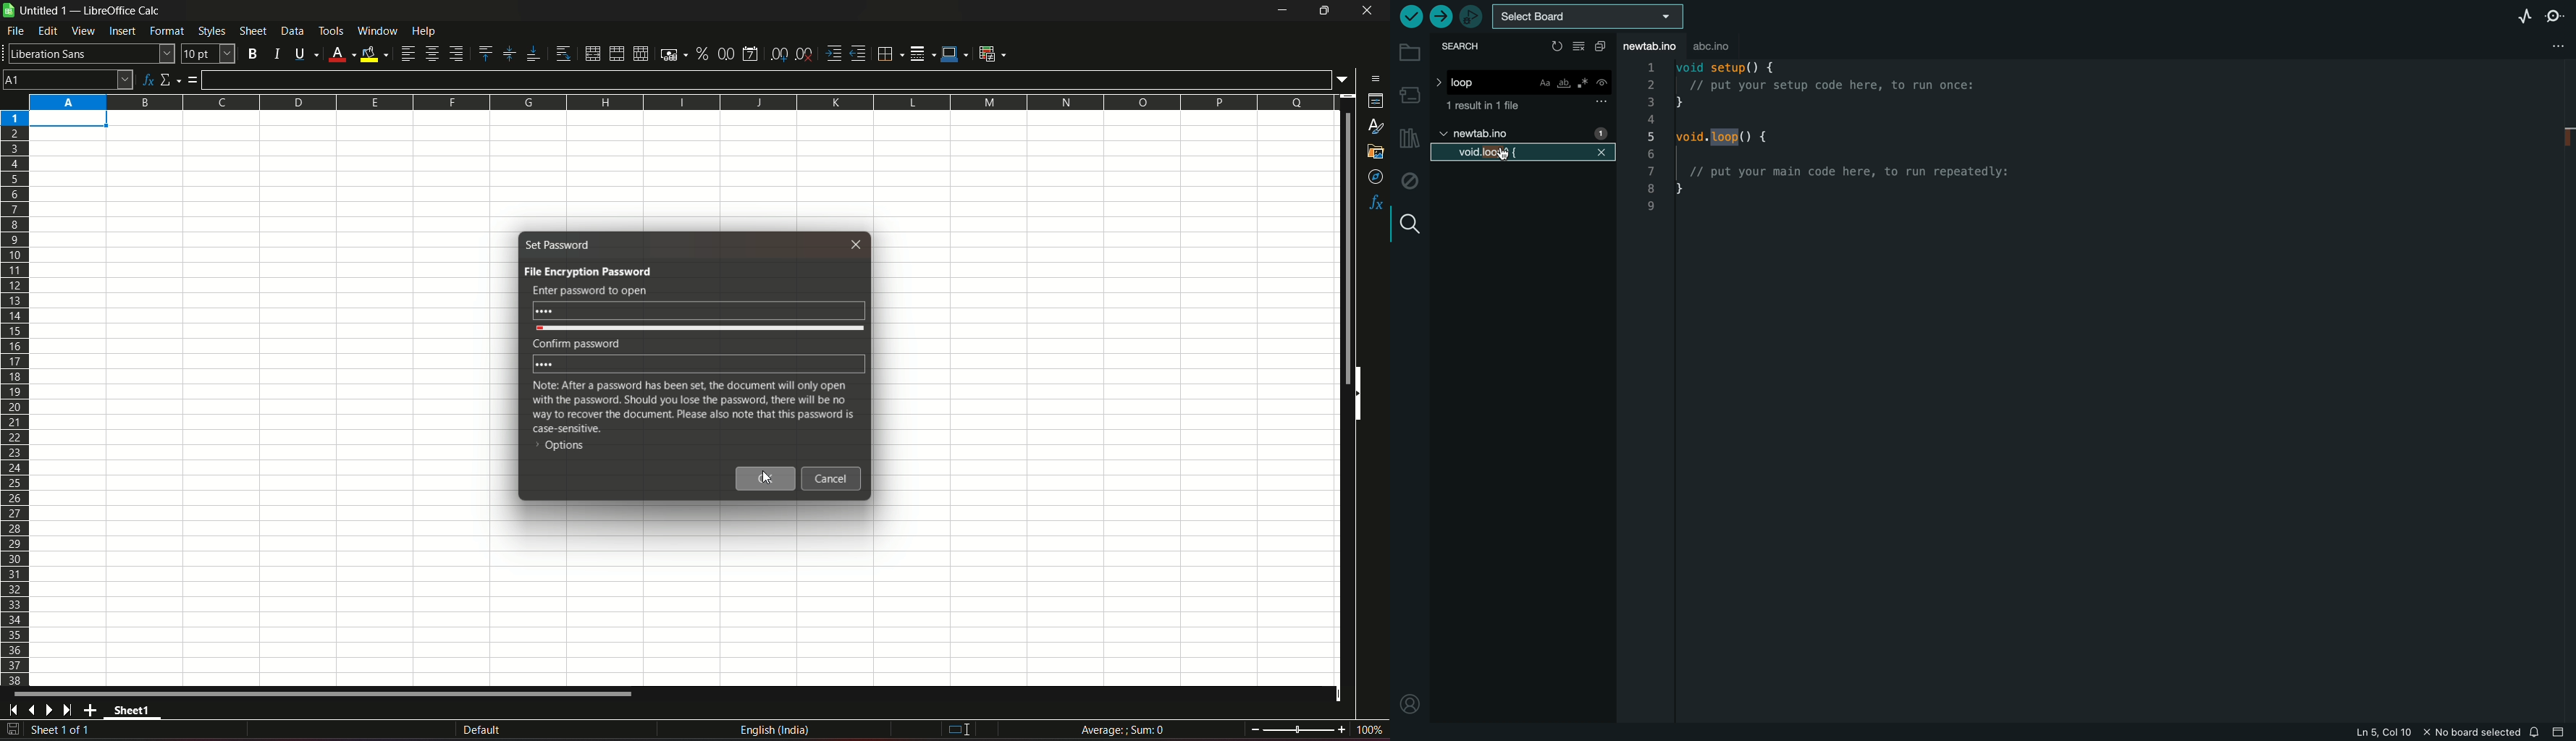  What do you see at coordinates (573, 342) in the screenshot?
I see `text` at bounding box center [573, 342].